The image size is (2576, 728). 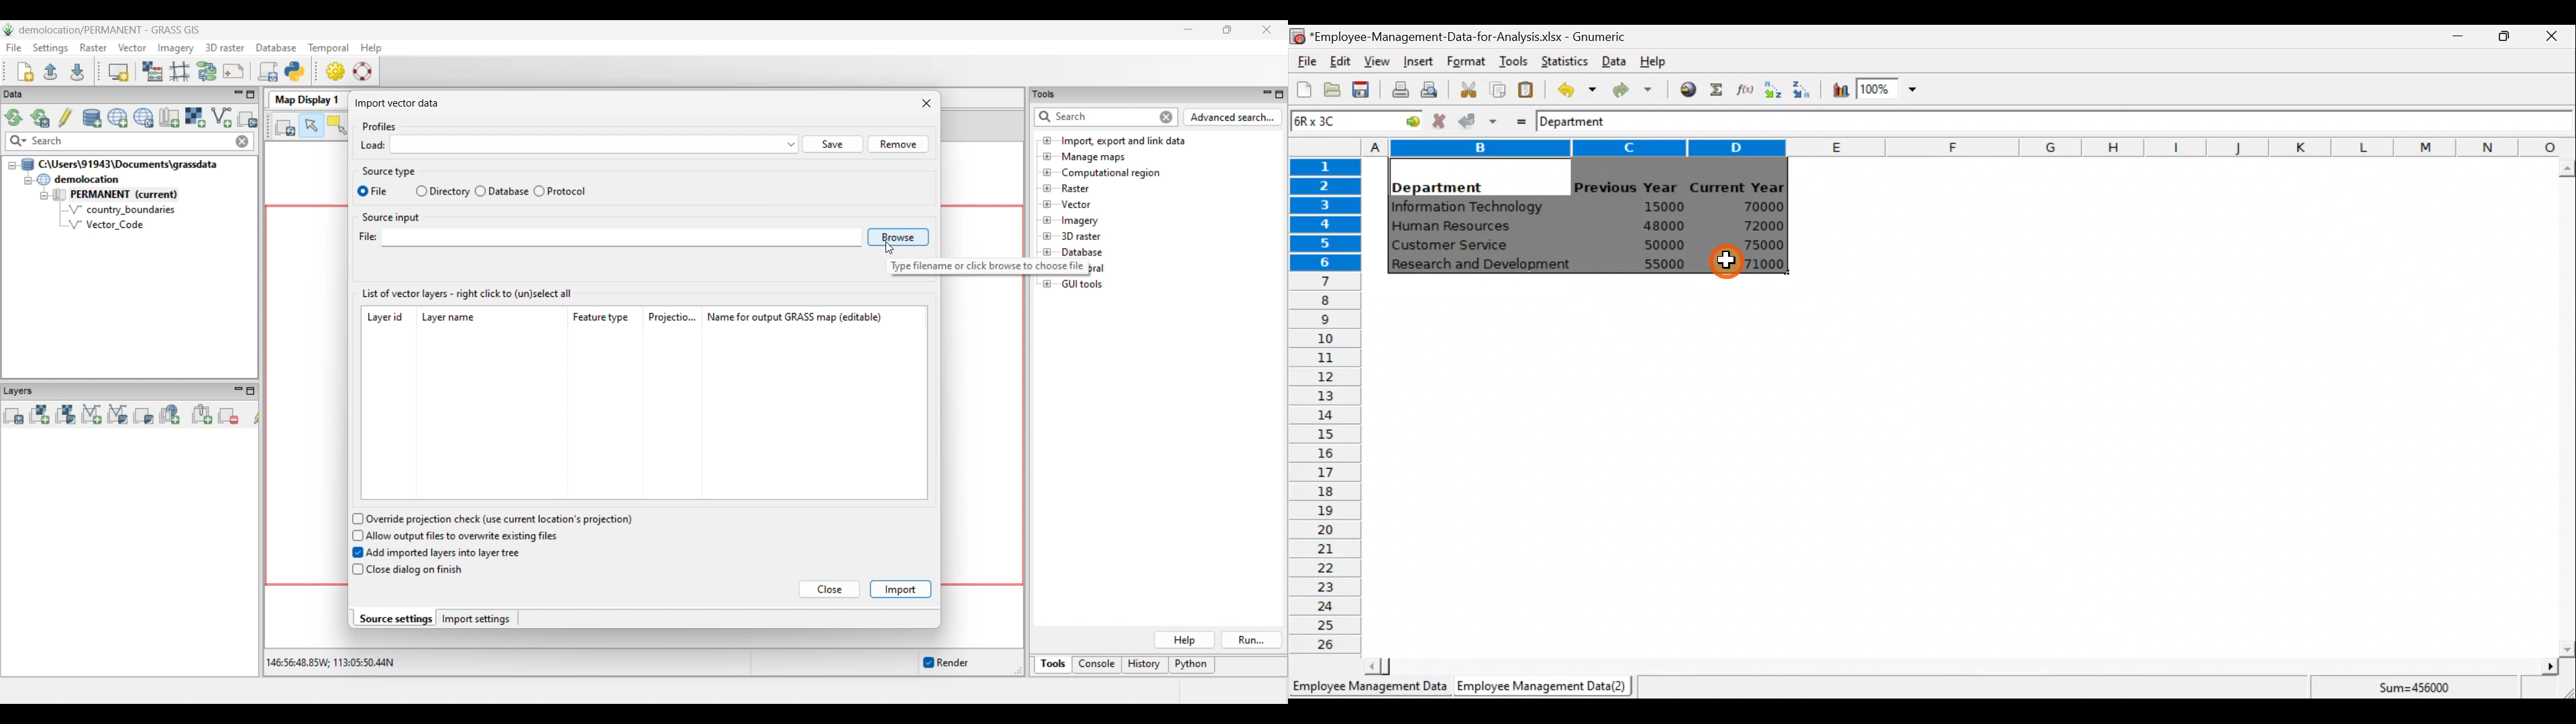 What do you see at coordinates (1453, 248) in the screenshot?
I see `Customer Service` at bounding box center [1453, 248].